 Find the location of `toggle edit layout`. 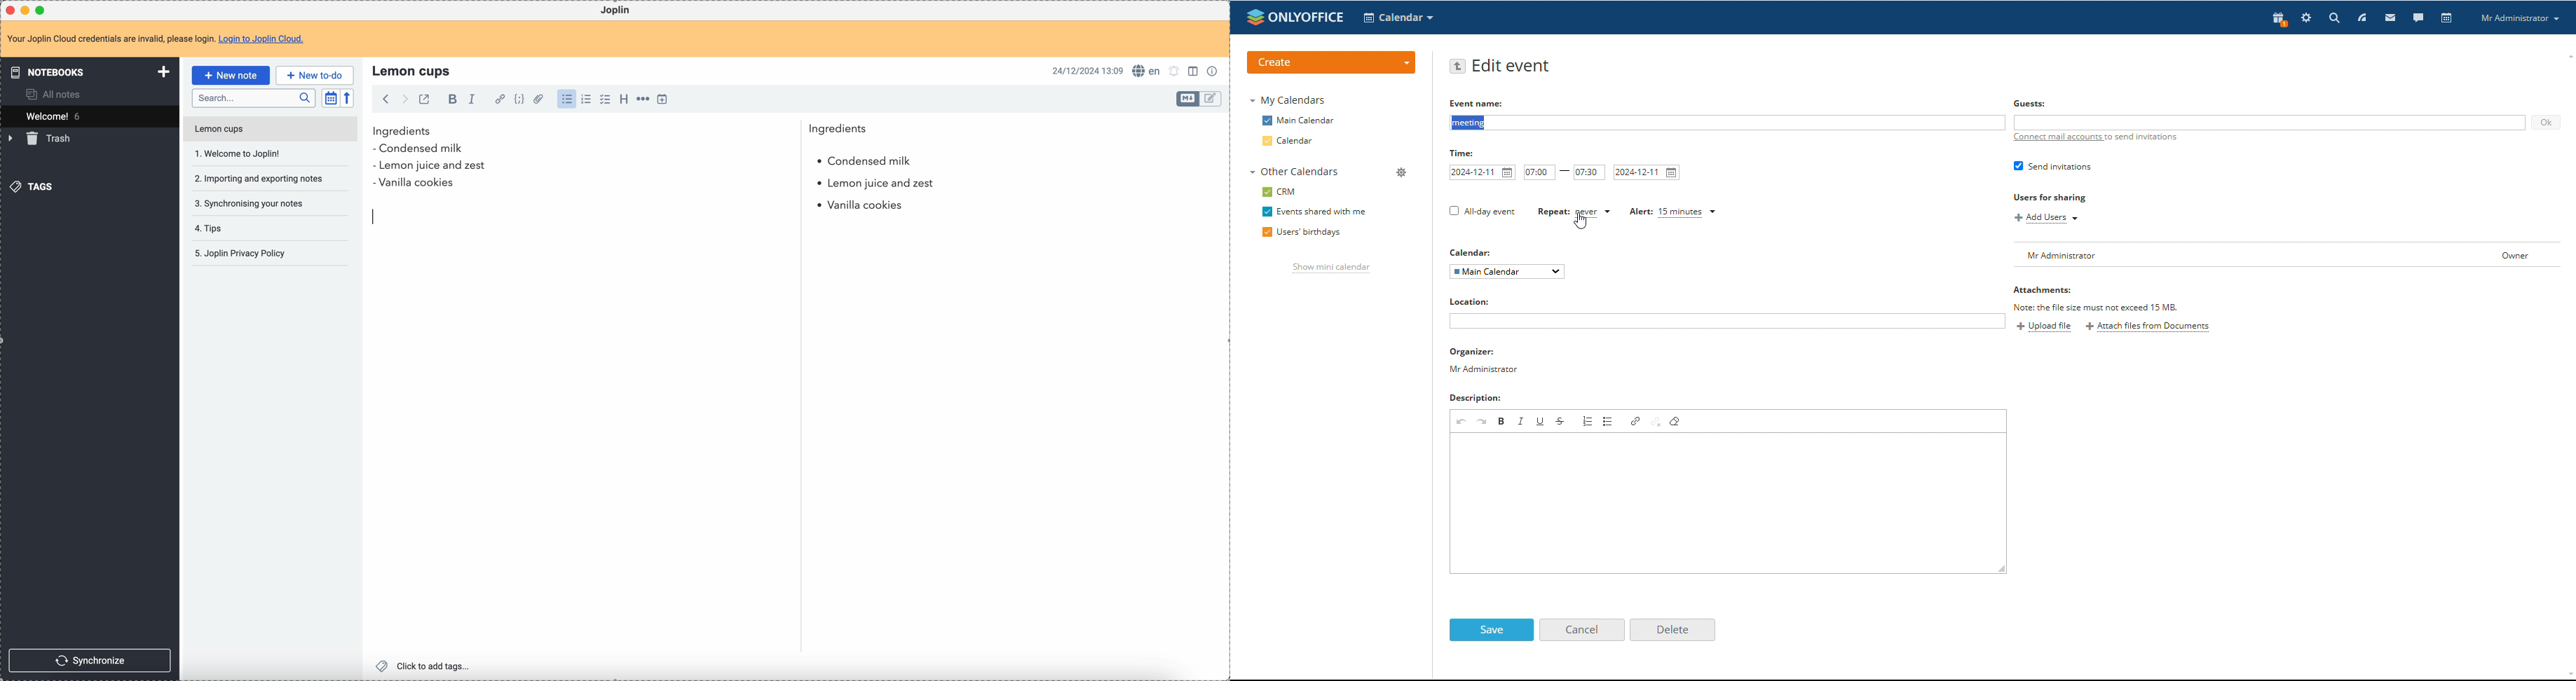

toggle edit layout is located at coordinates (1212, 99).